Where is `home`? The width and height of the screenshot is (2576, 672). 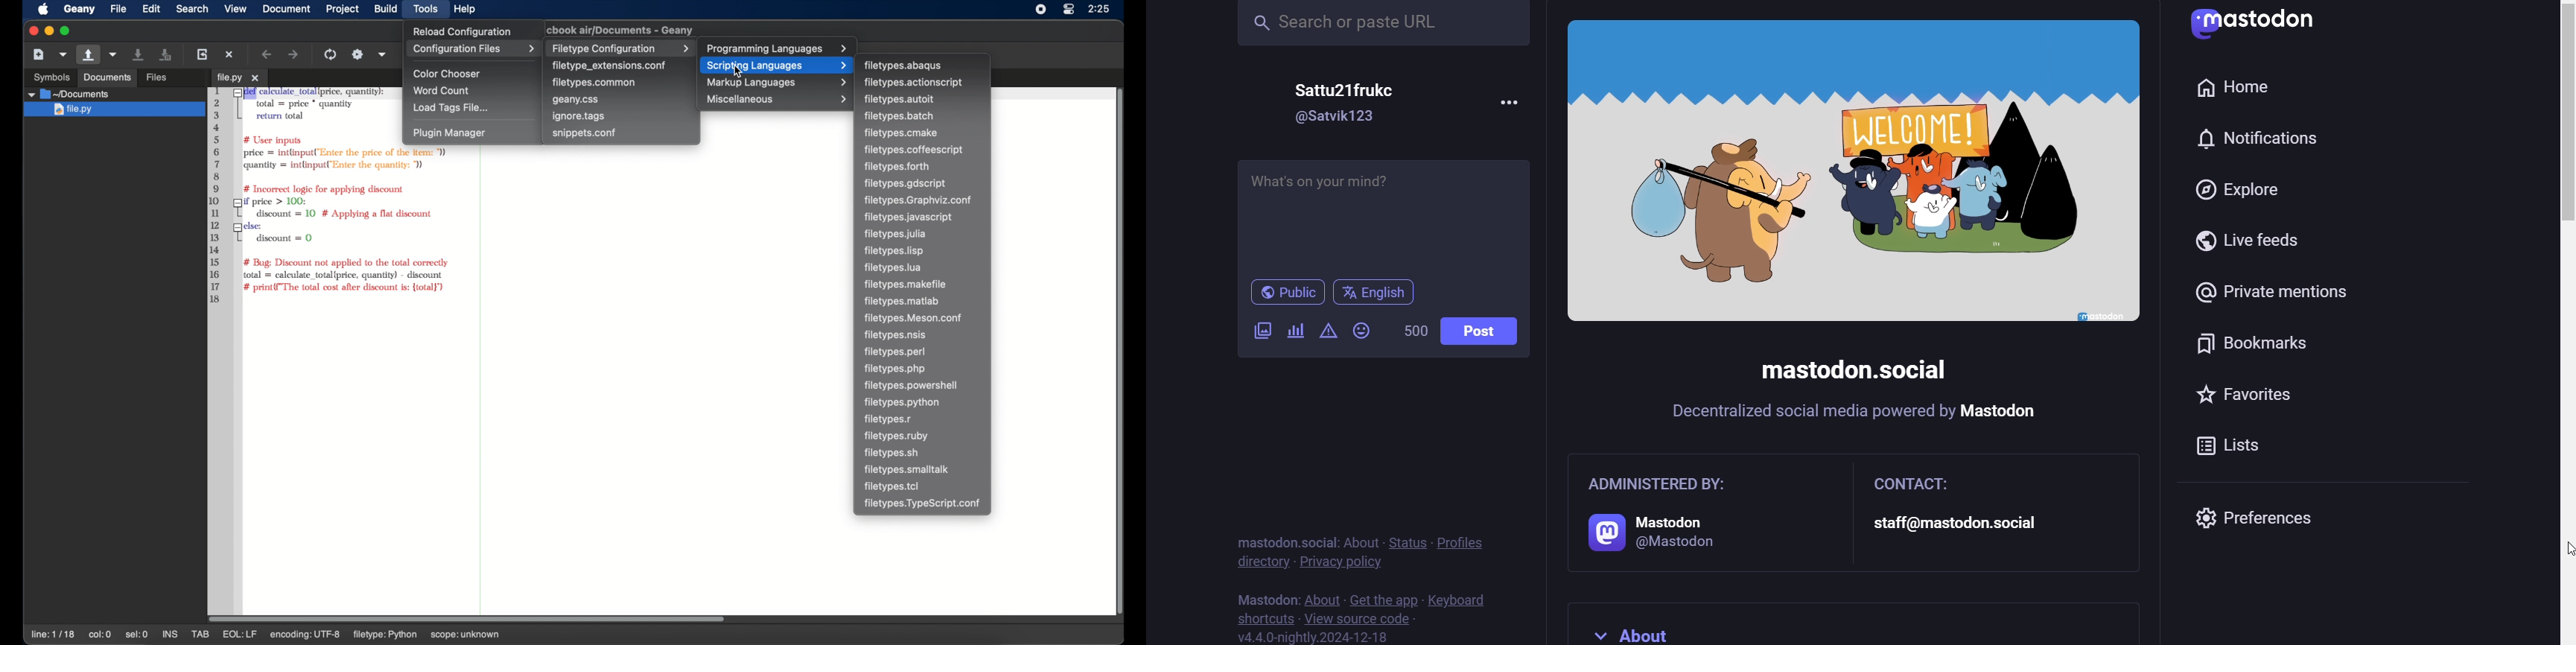
home is located at coordinates (2238, 89).